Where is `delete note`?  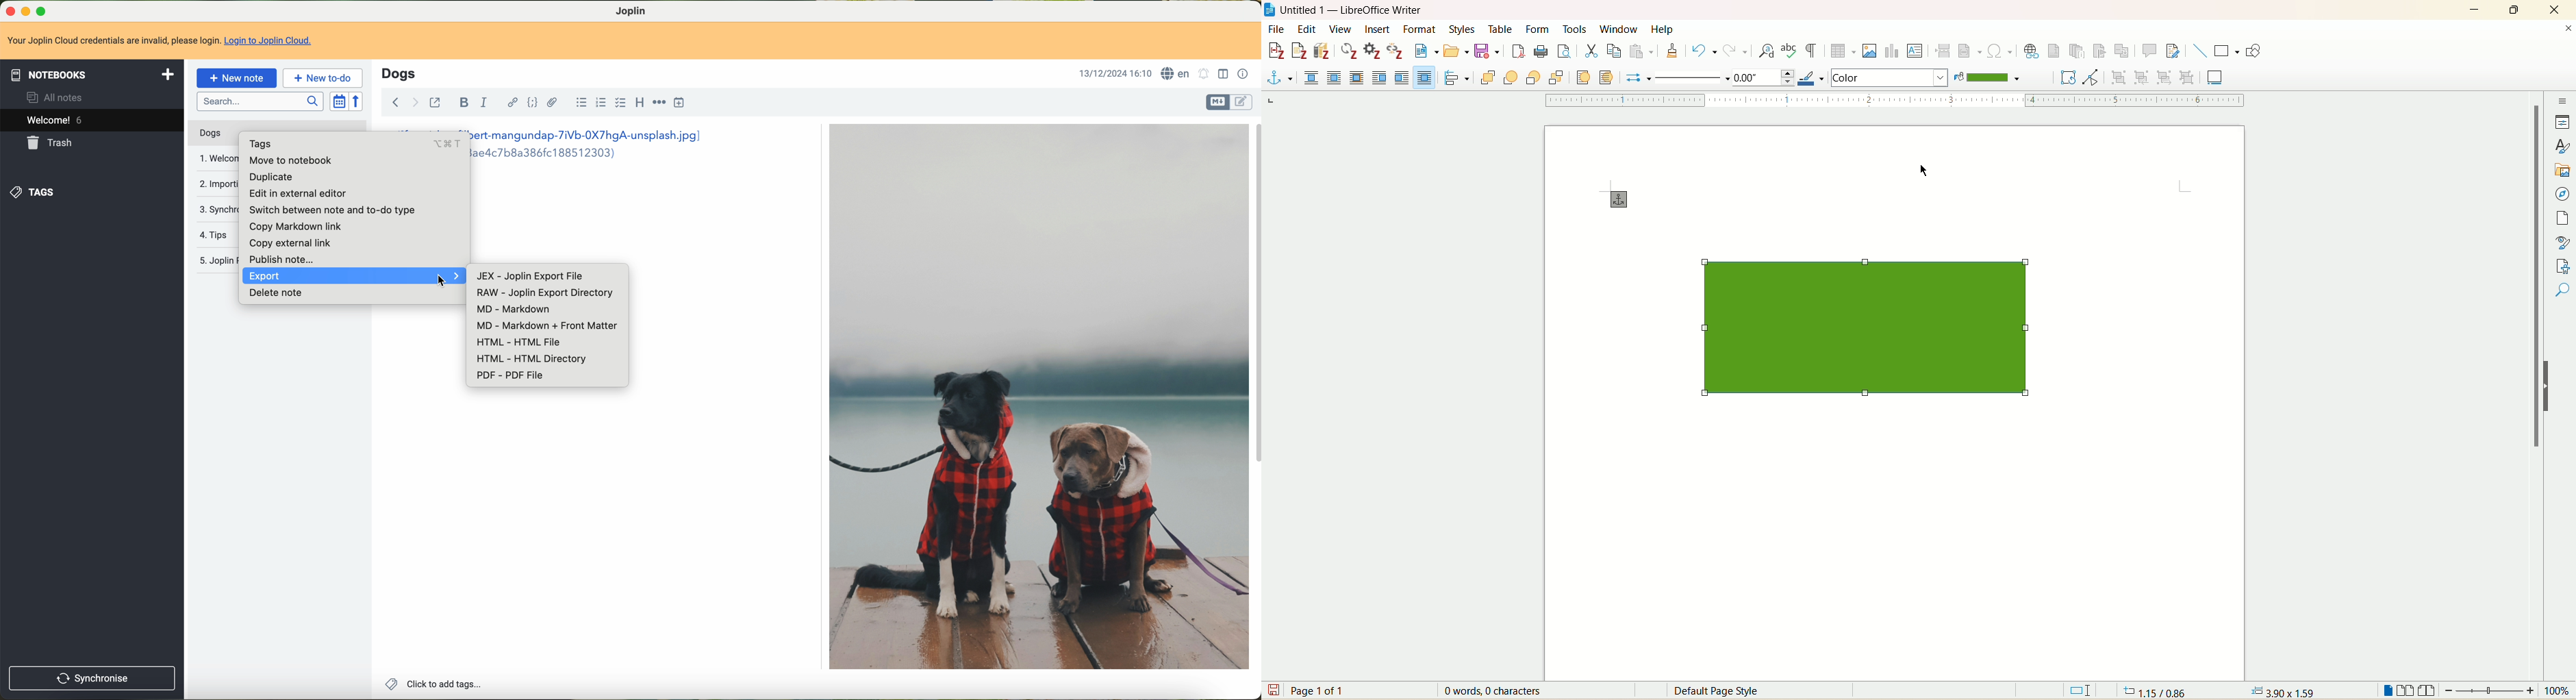 delete note is located at coordinates (275, 294).